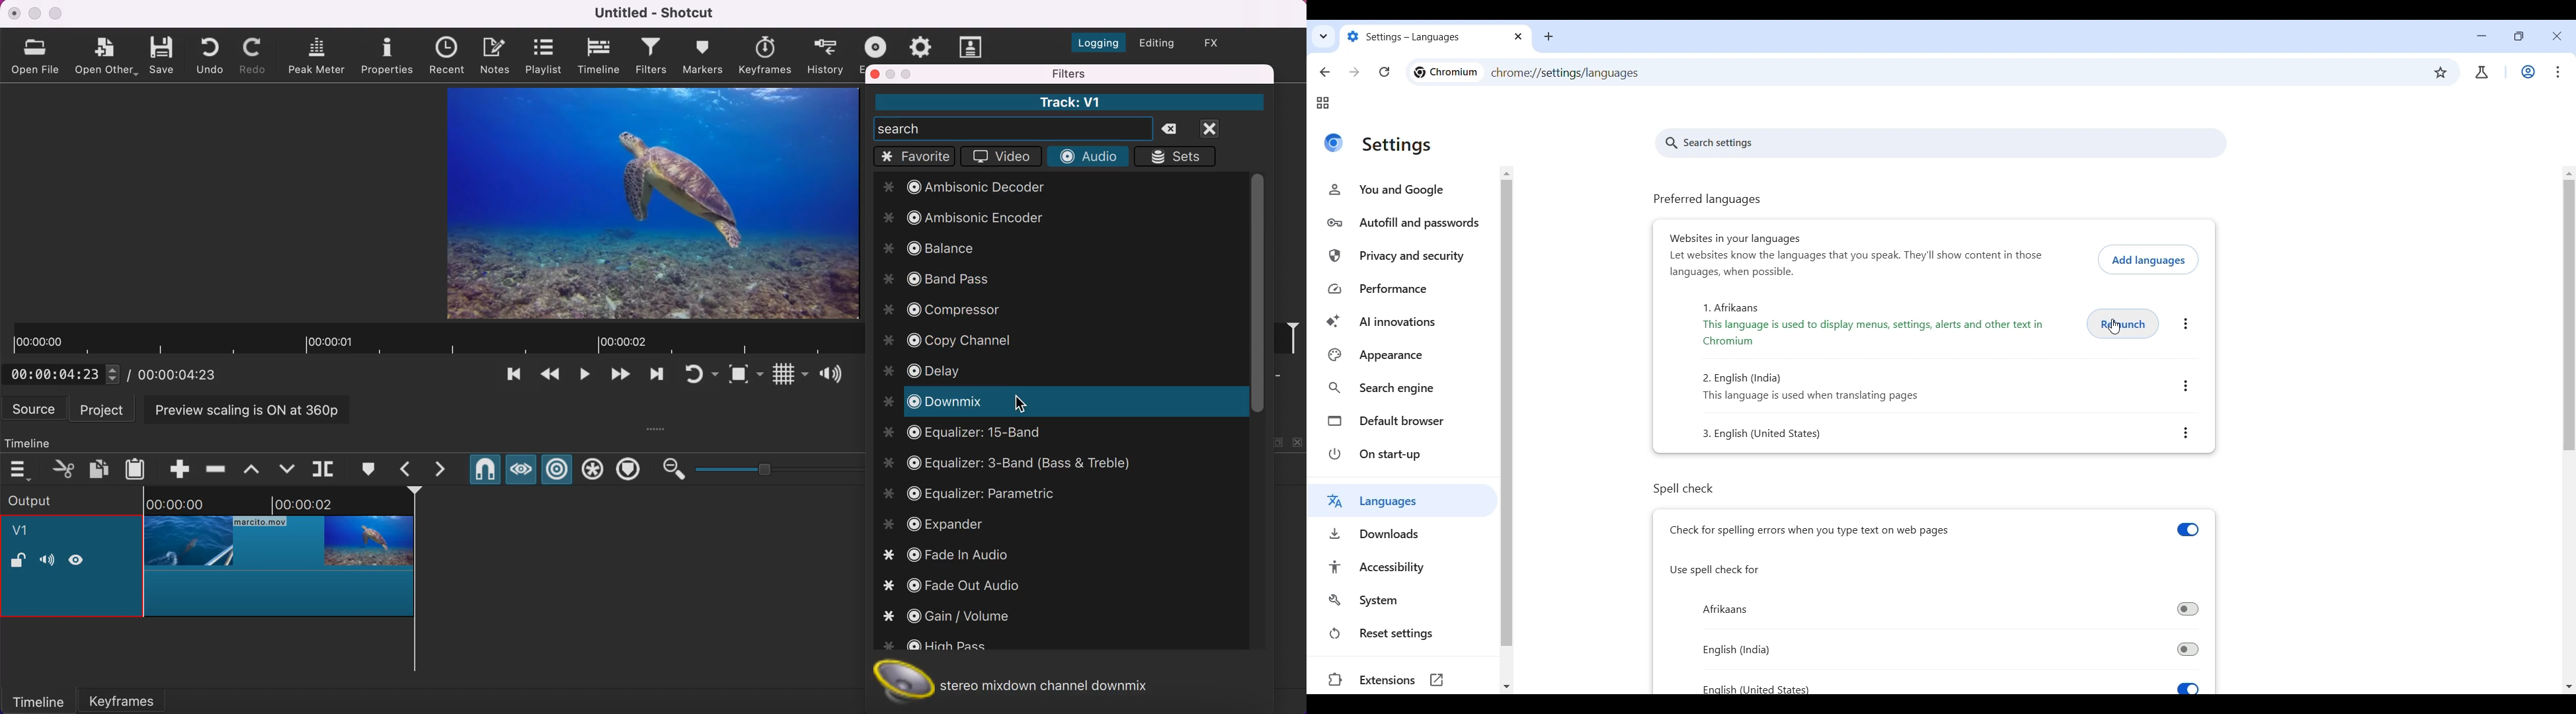 Image resolution: width=2576 pixels, height=728 pixels. What do you see at coordinates (631, 470) in the screenshot?
I see `ripple markers` at bounding box center [631, 470].